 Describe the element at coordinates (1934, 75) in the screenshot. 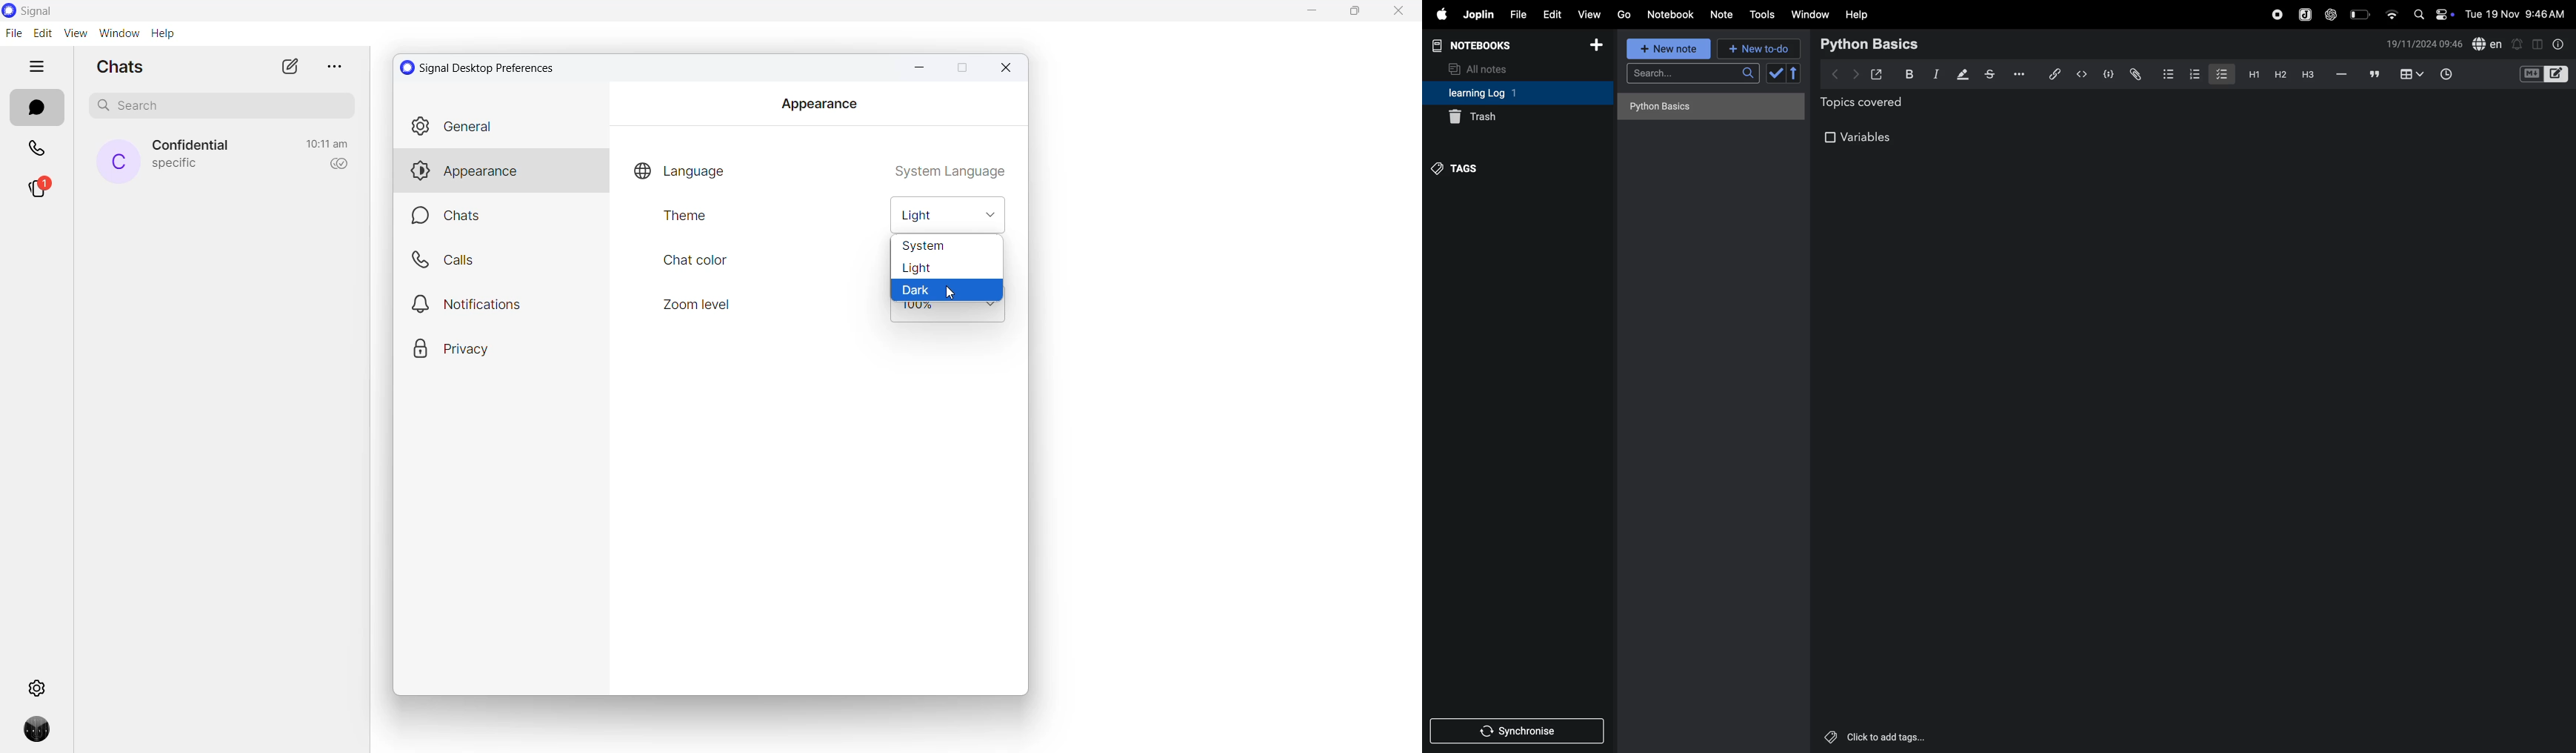

I see `itallic` at that location.